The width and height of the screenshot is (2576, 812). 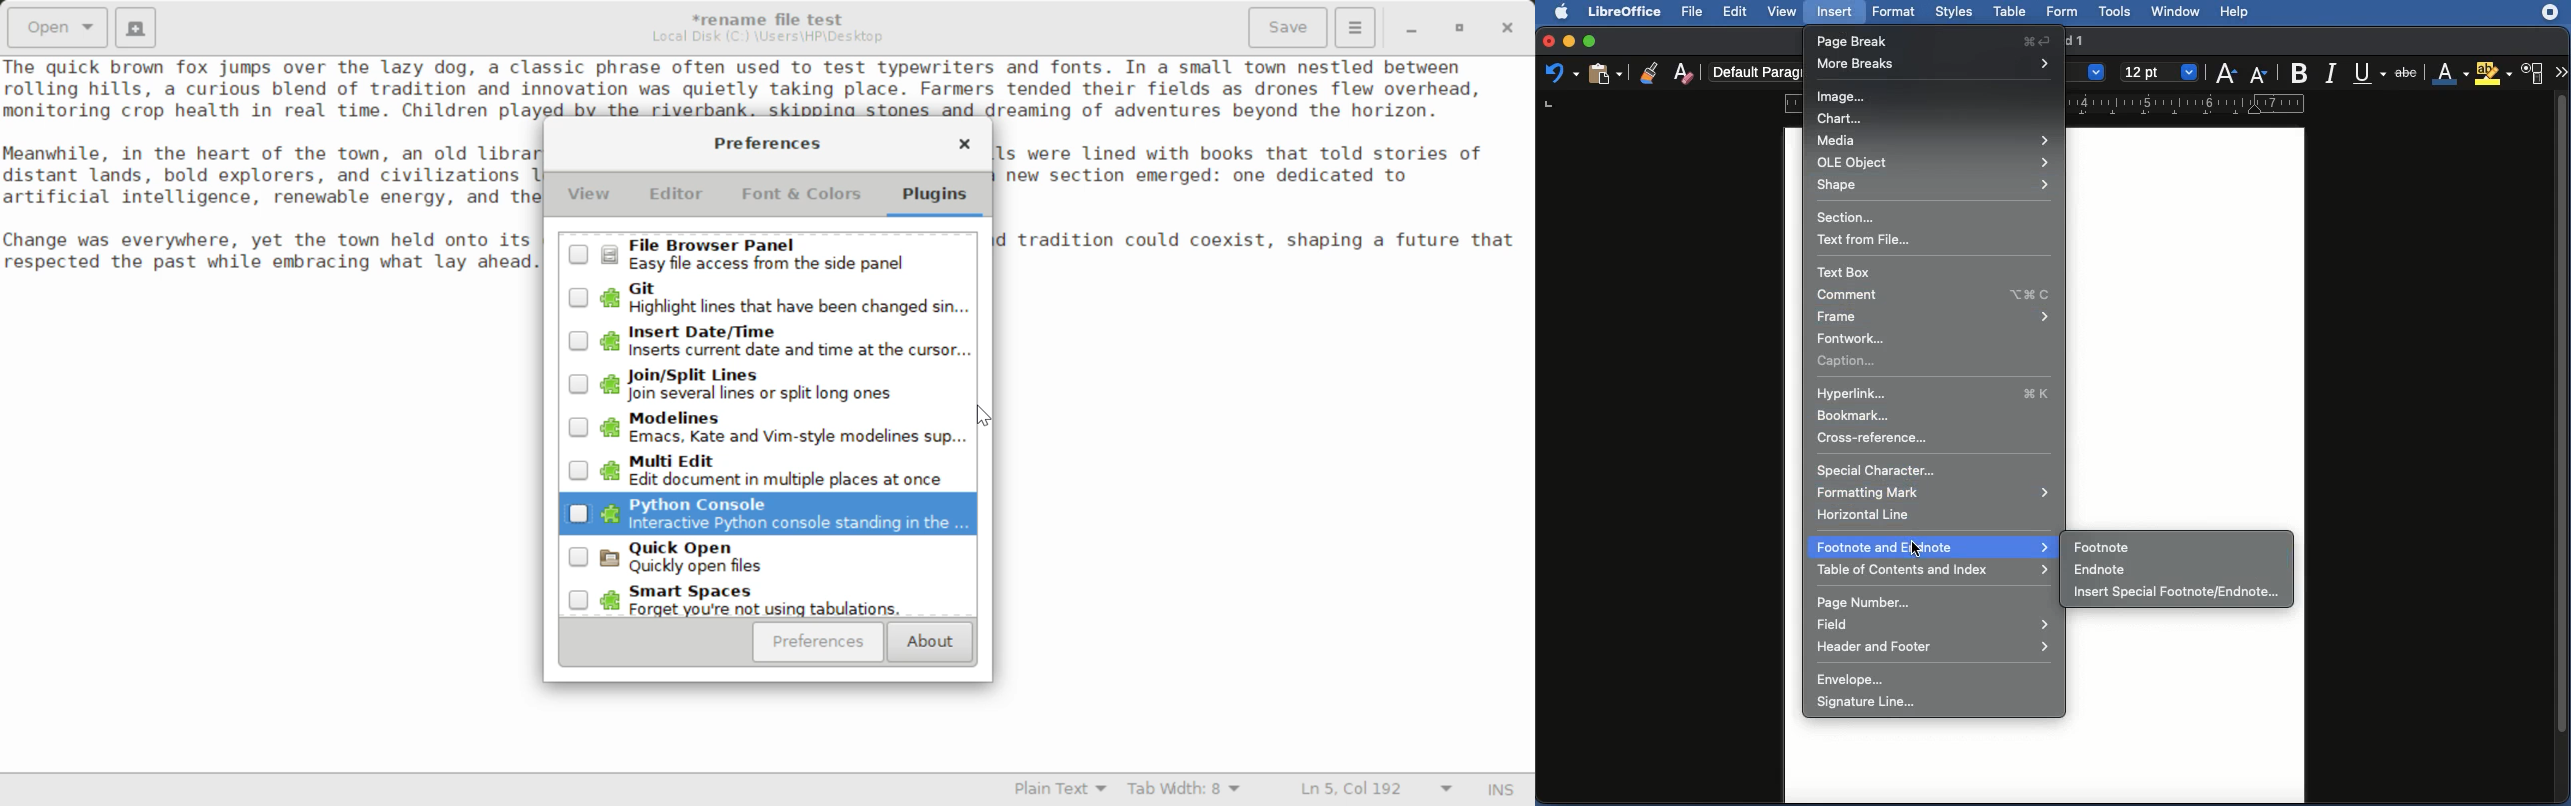 I want to click on drop down, so click(x=2099, y=73).